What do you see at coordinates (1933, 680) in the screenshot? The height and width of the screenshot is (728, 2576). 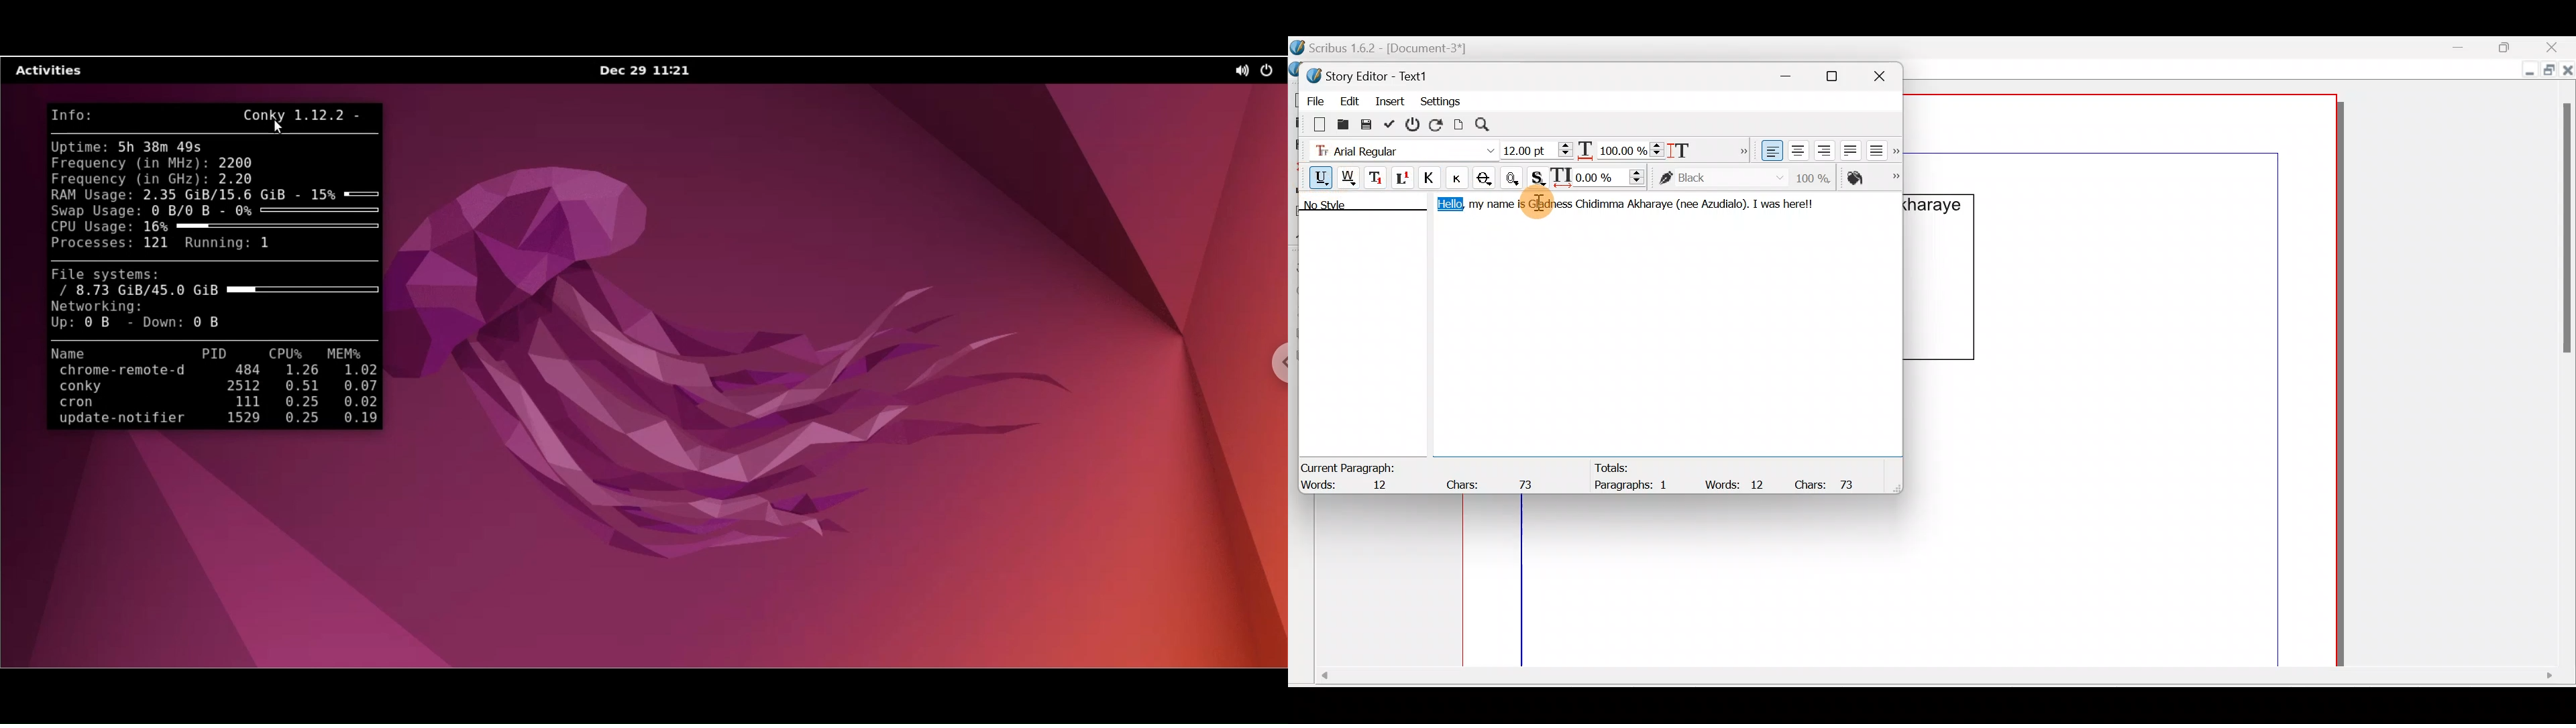 I see `Scroll bar` at bounding box center [1933, 680].